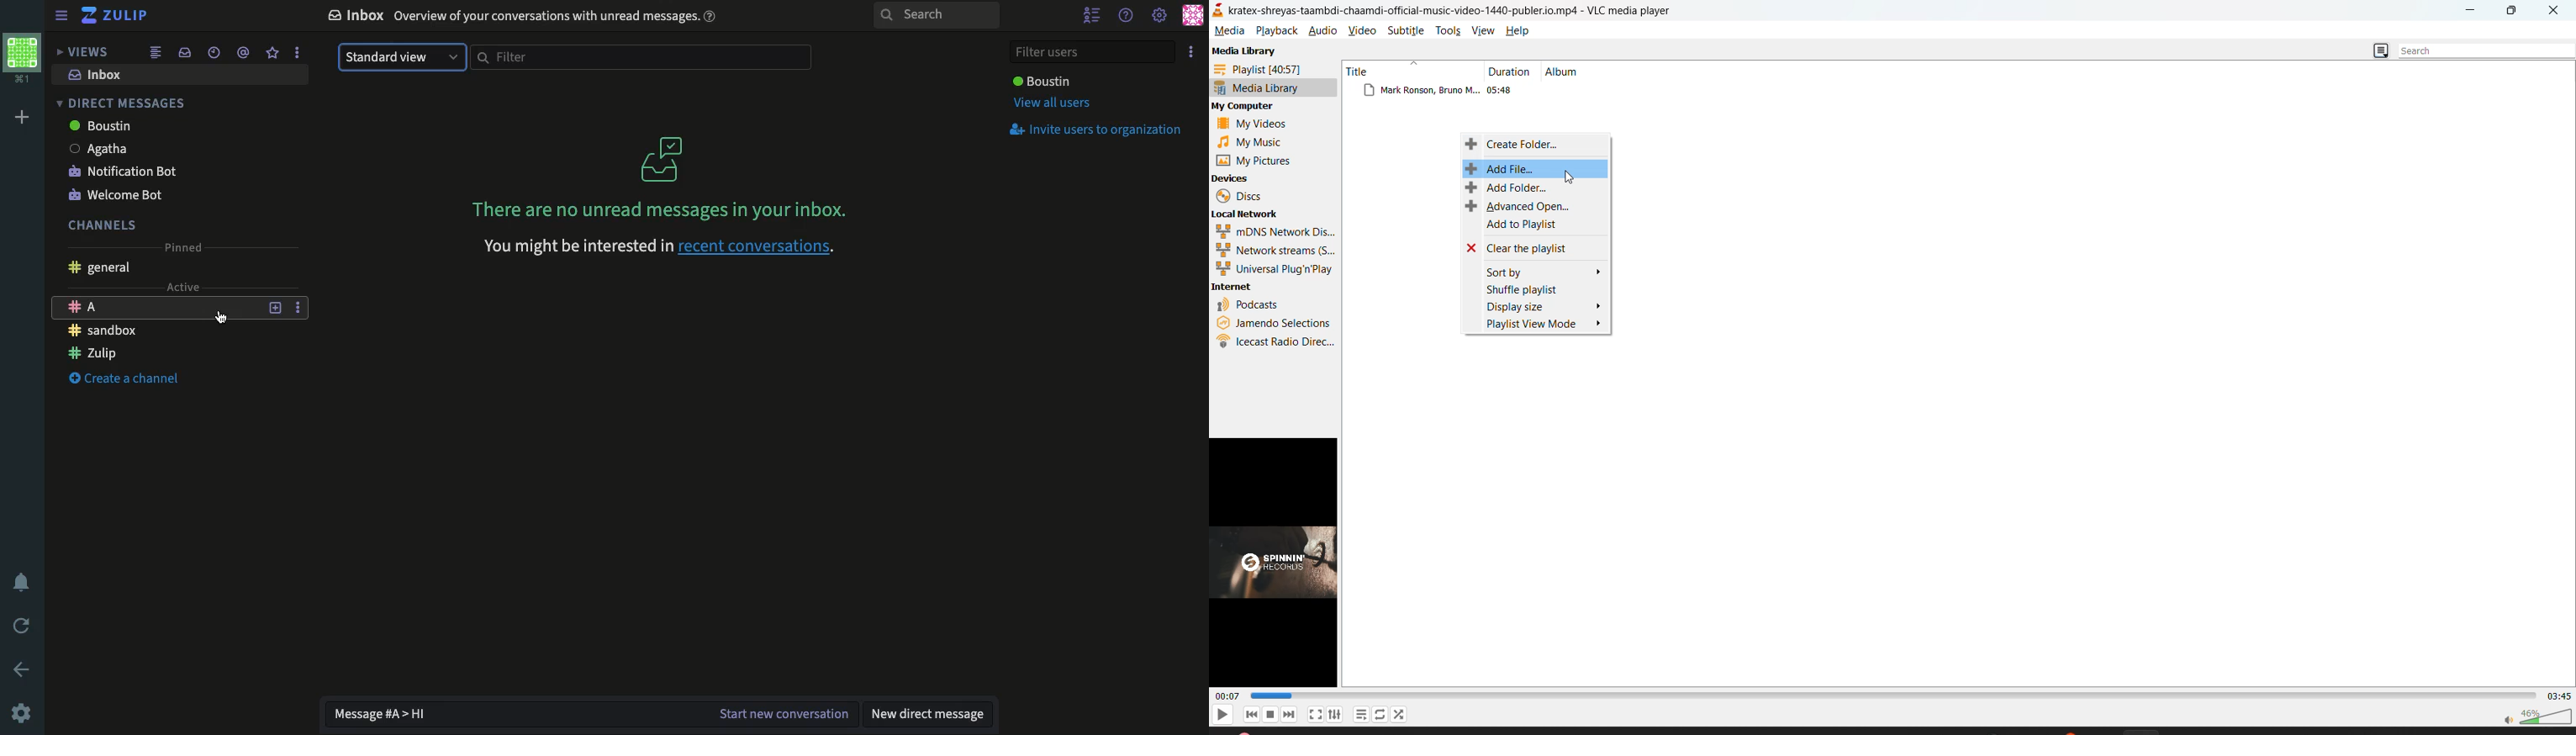 Image resolution: width=2576 pixels, height=756 pixels. Describe the element at coordinates (1093, 53) in the screenshot. I see `Filter users` at that location.